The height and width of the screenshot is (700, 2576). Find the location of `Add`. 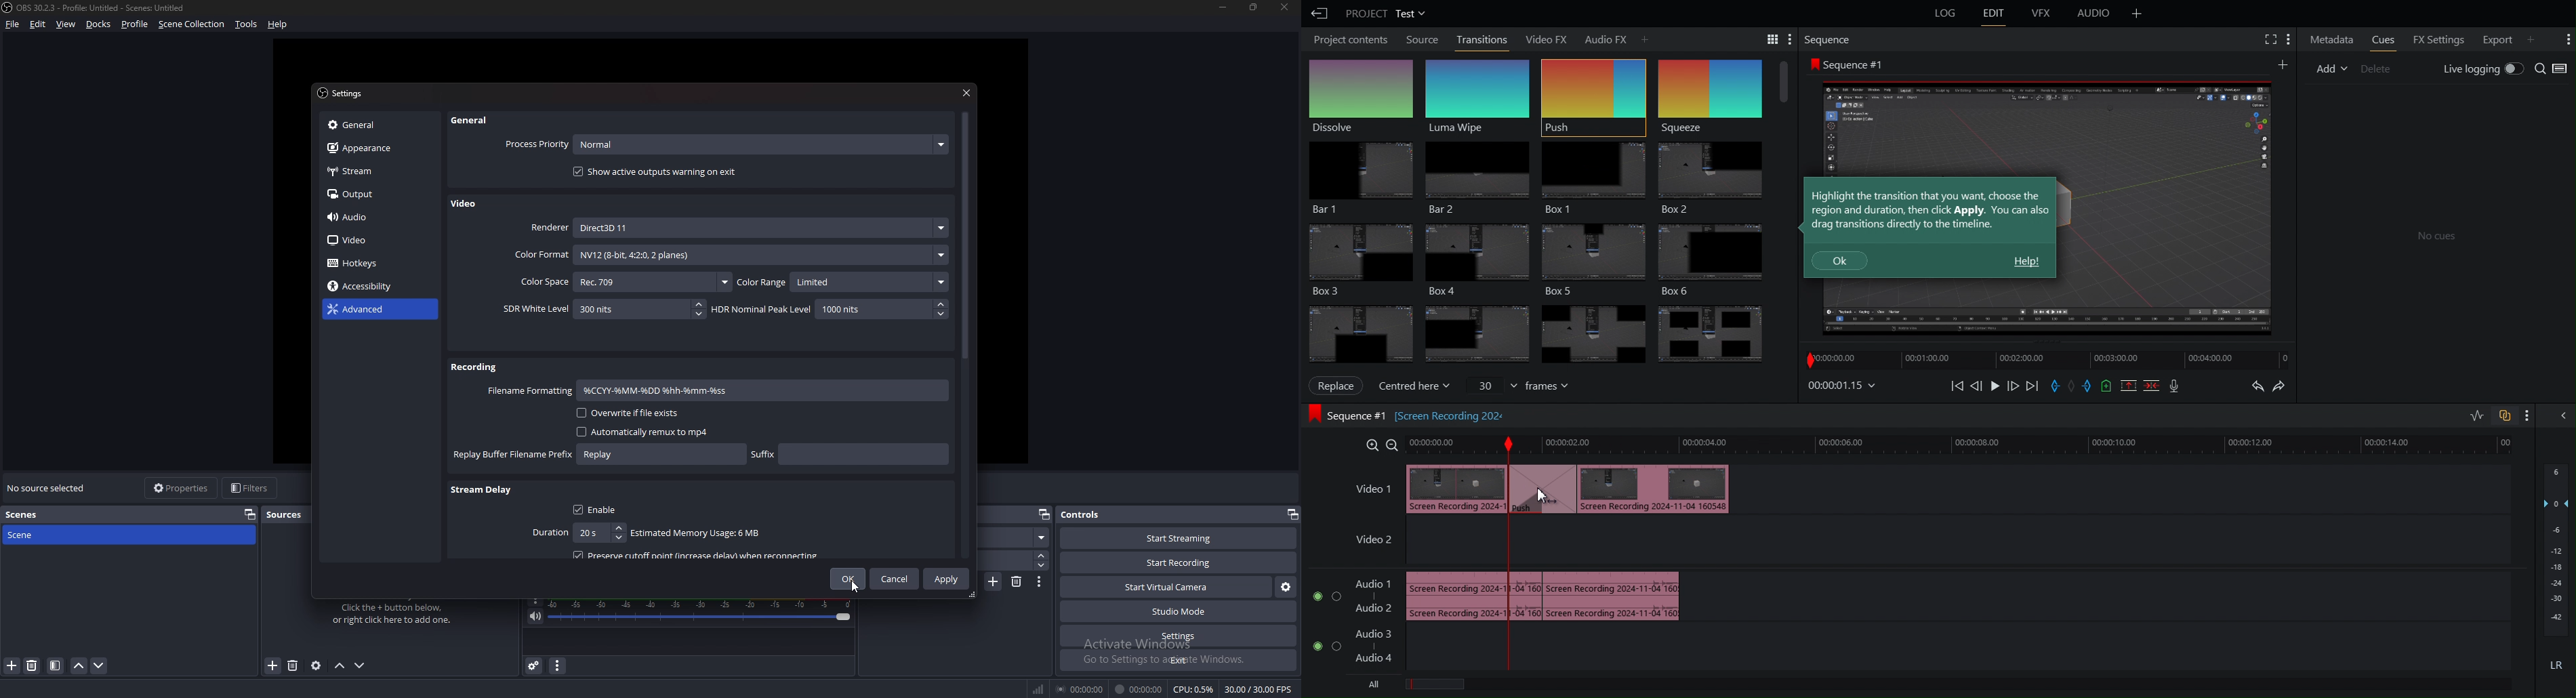

Add is located at coordinates (1644, 38).